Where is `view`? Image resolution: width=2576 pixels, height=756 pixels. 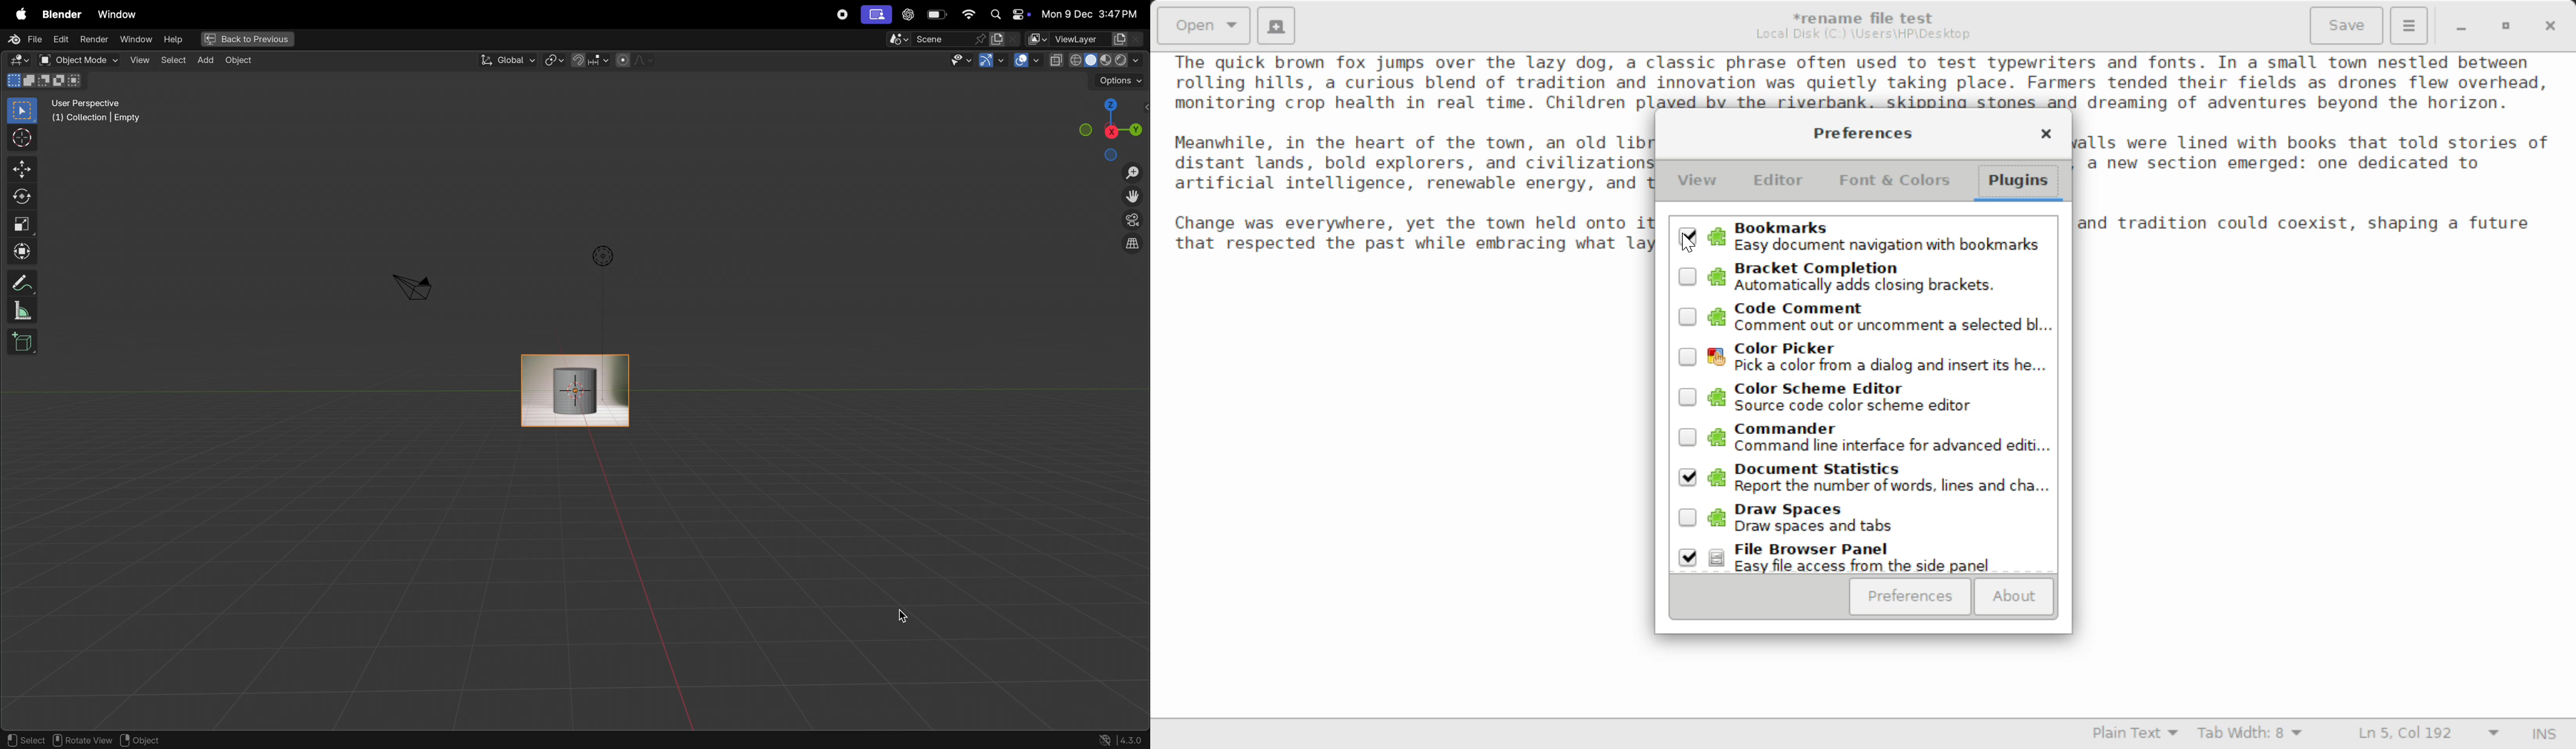
view is located at coordinates (138, 60).